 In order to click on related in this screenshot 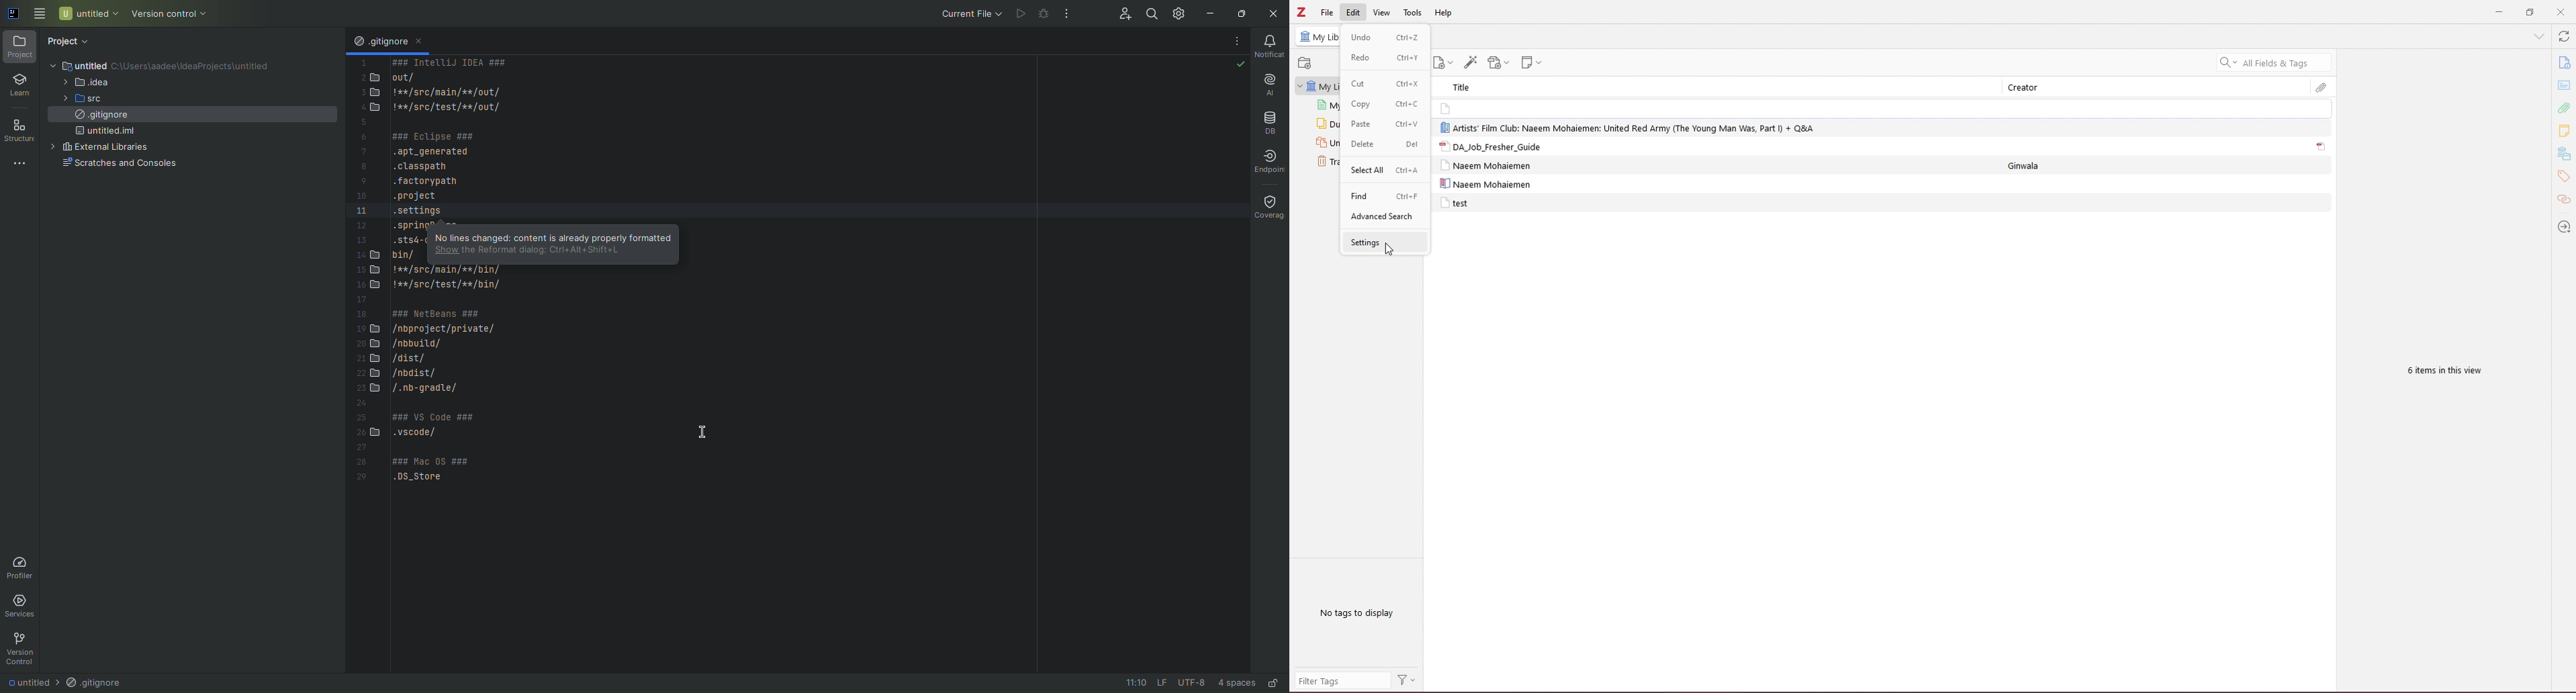, I will do `click(2564, 200)`.